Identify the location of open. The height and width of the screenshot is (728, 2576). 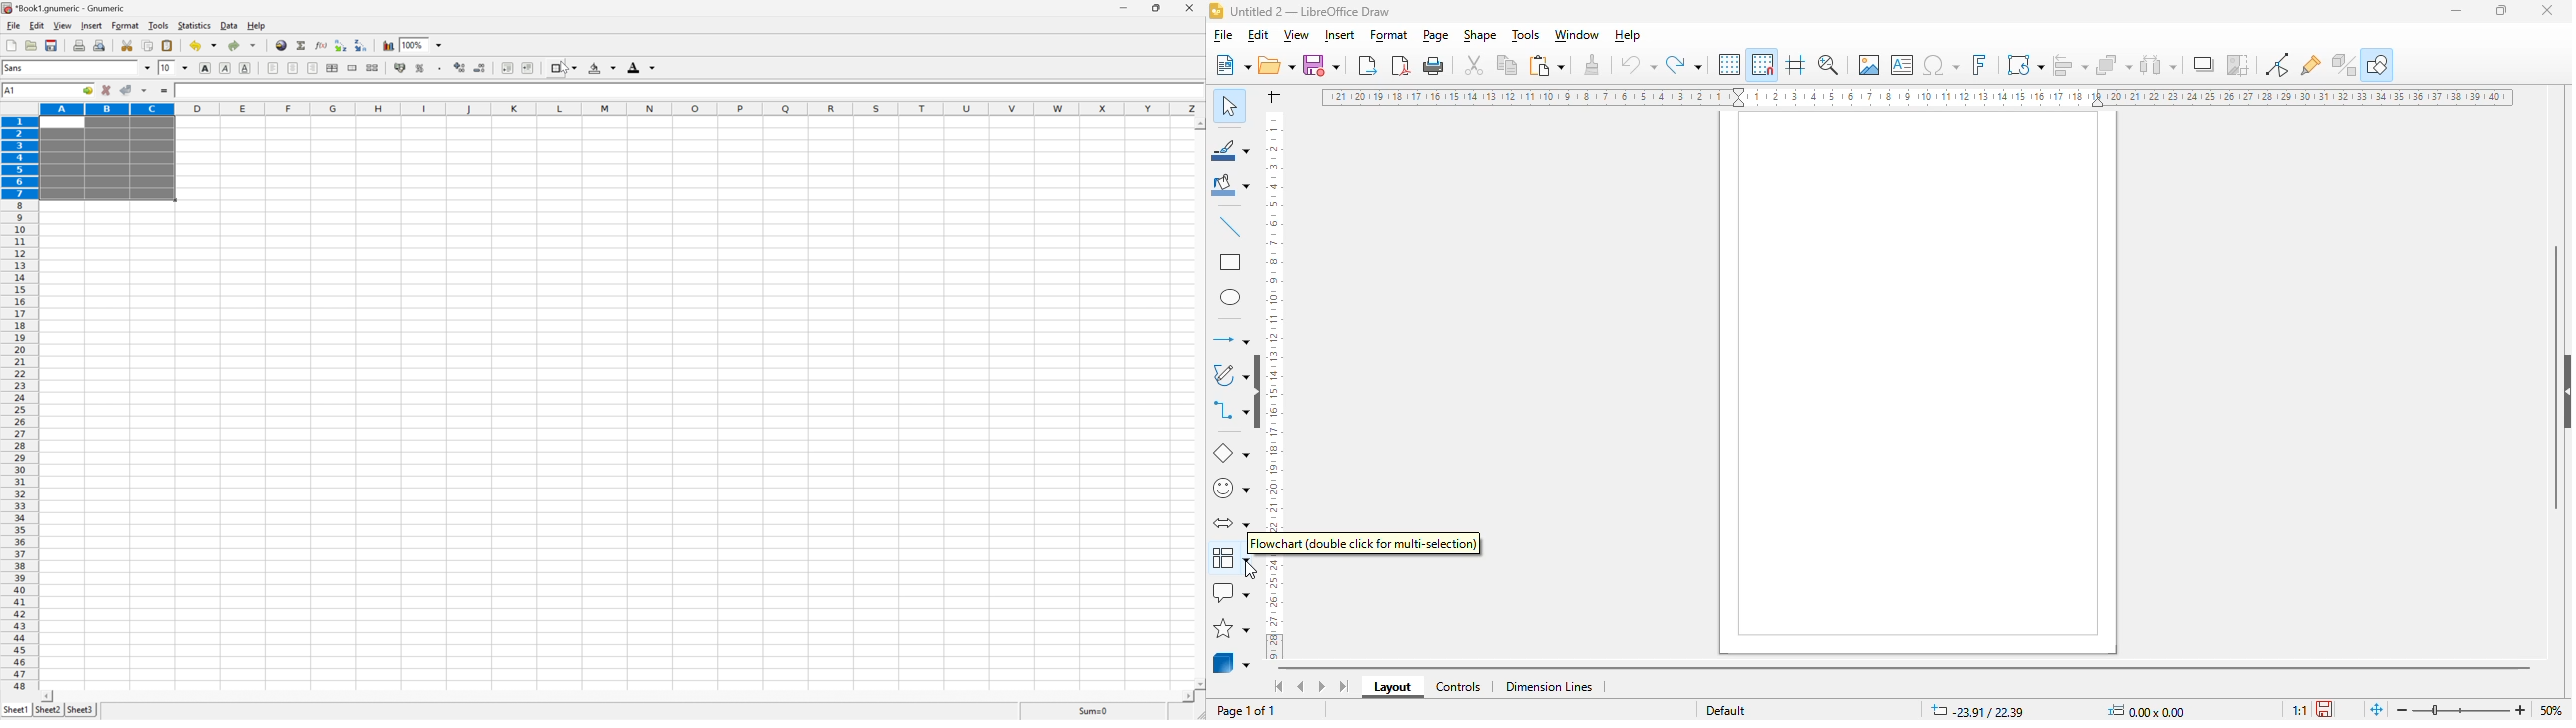
(1277, 66).